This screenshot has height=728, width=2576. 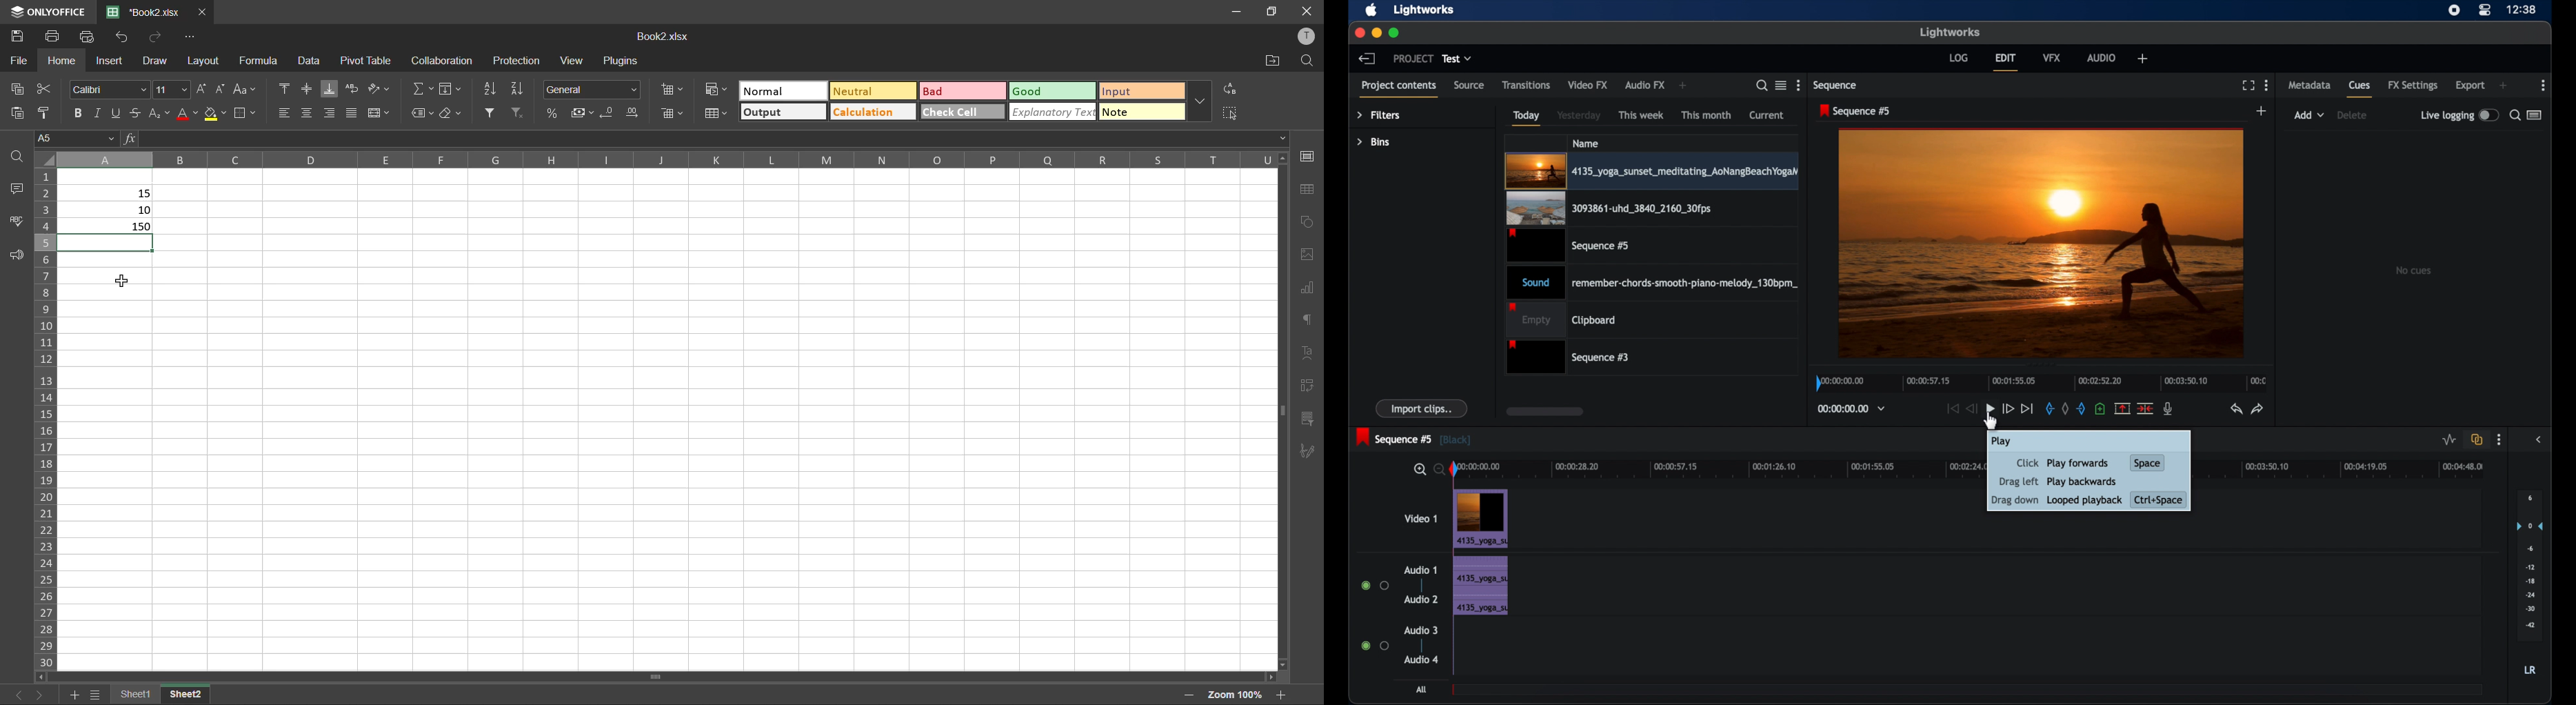 I want to click on redo, so click(x=150, y=36).